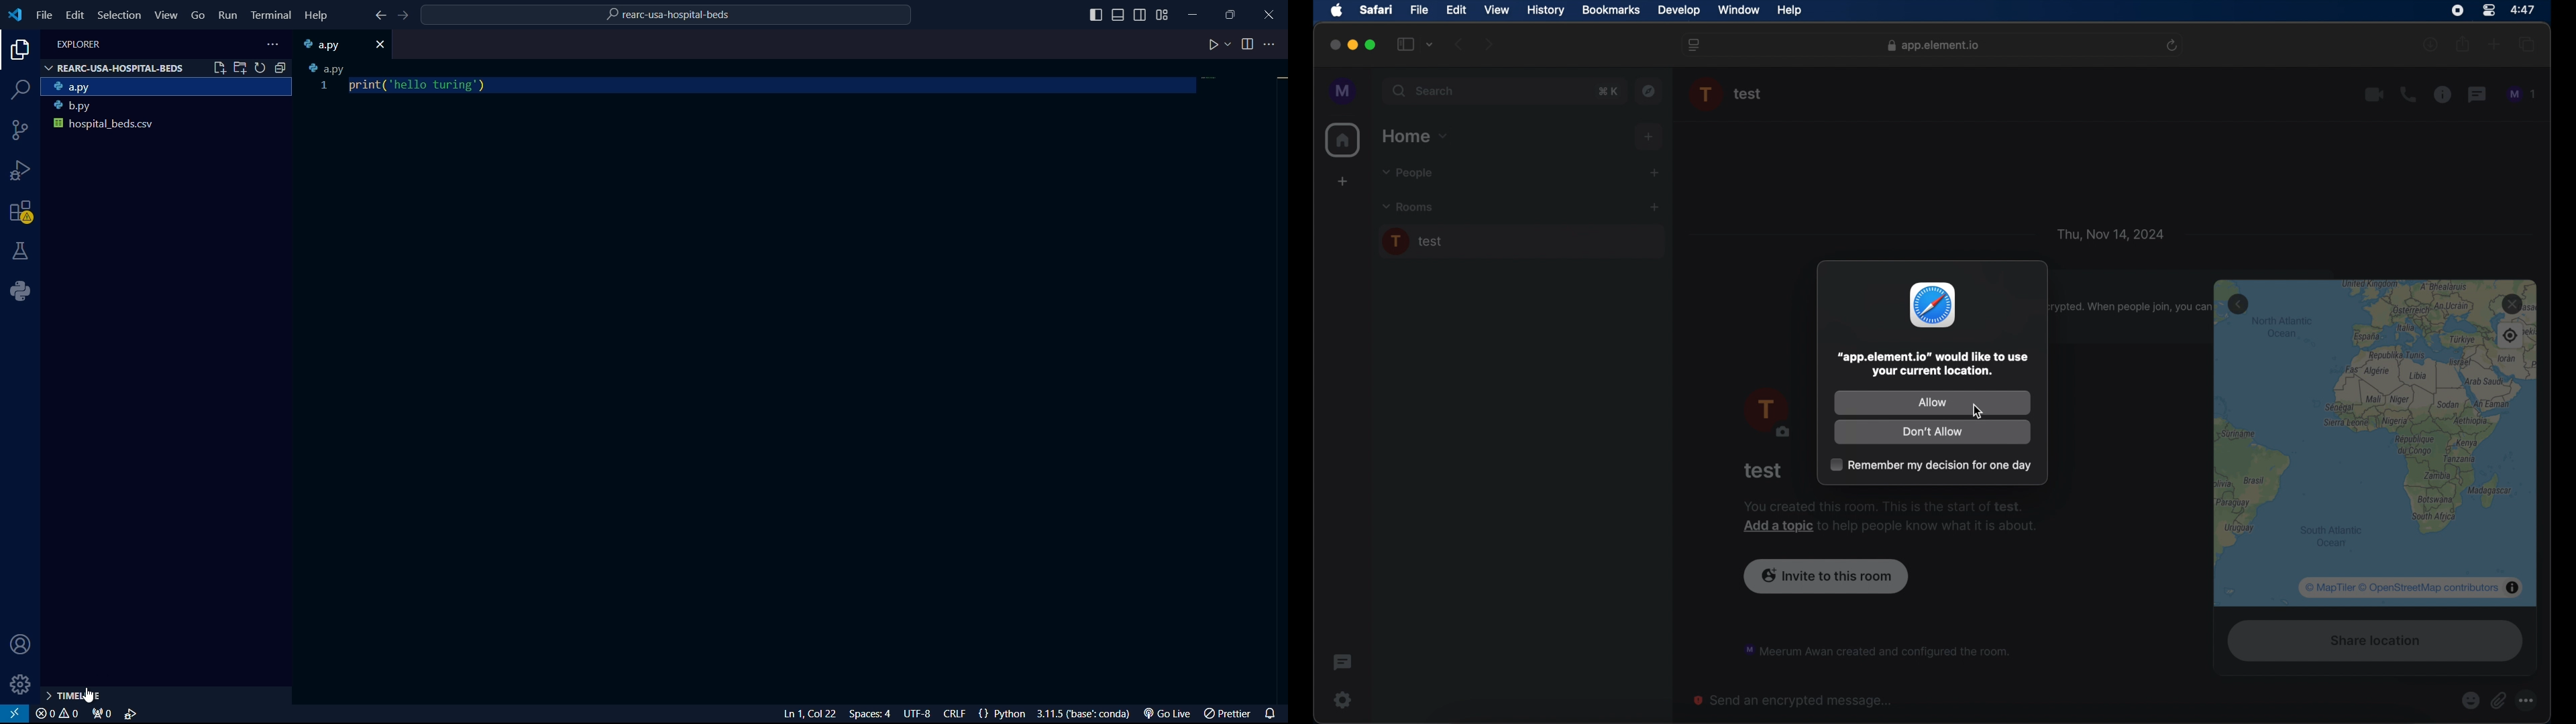 This screenshot has width=2576, height=728. What do you see at coordinates (1766, 414) in the screenshot?
I see `profile picture` at bounding box center [1766, 414].